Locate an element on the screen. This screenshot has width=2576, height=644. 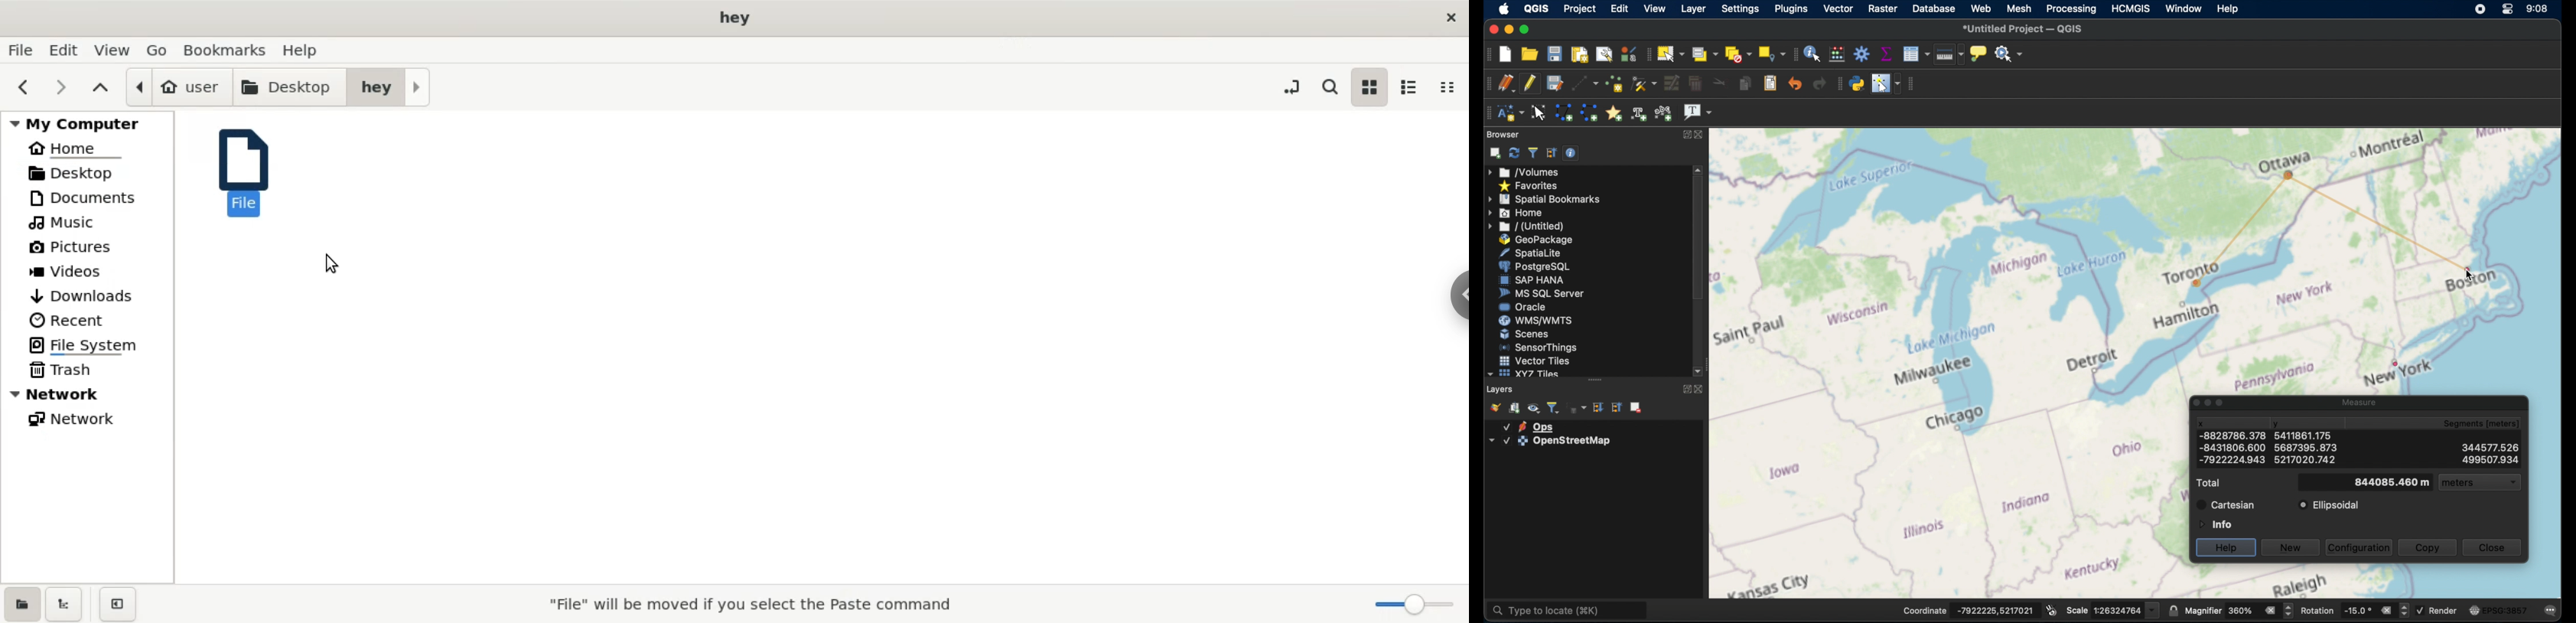
new annotation layer is located at coordinates (1510, 113).